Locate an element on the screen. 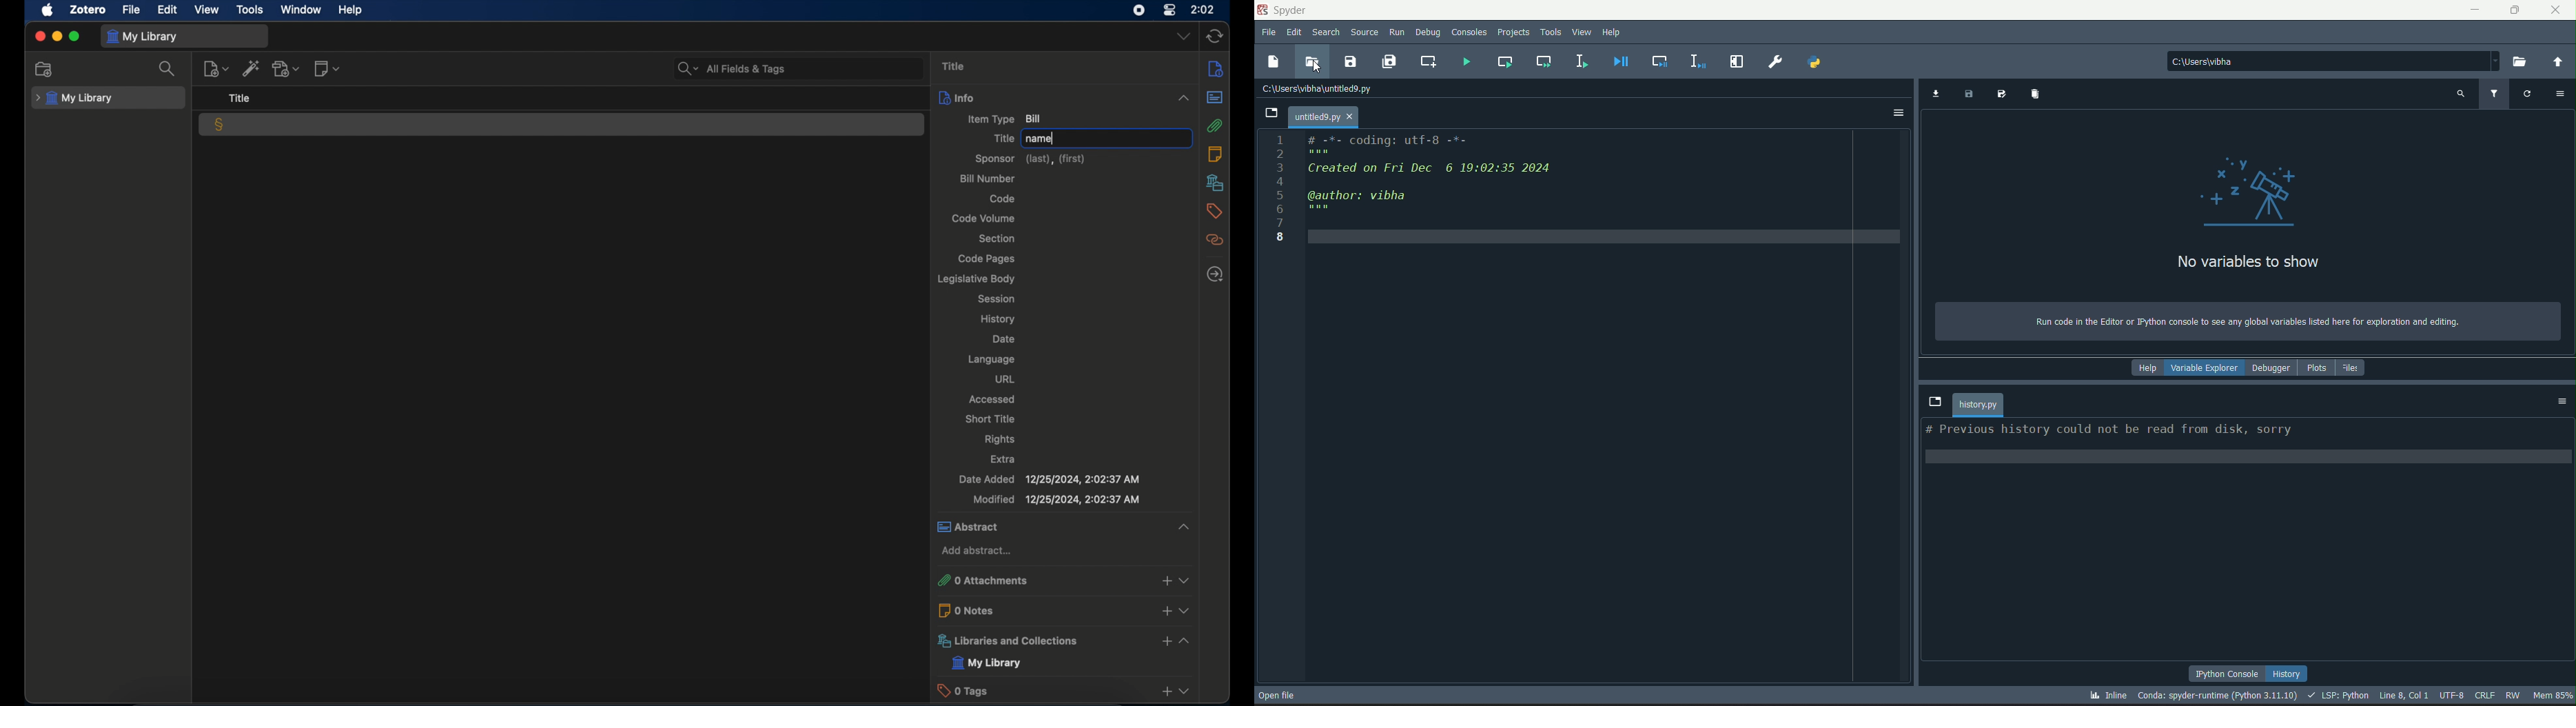  url is located at coordinates (1004, 378).